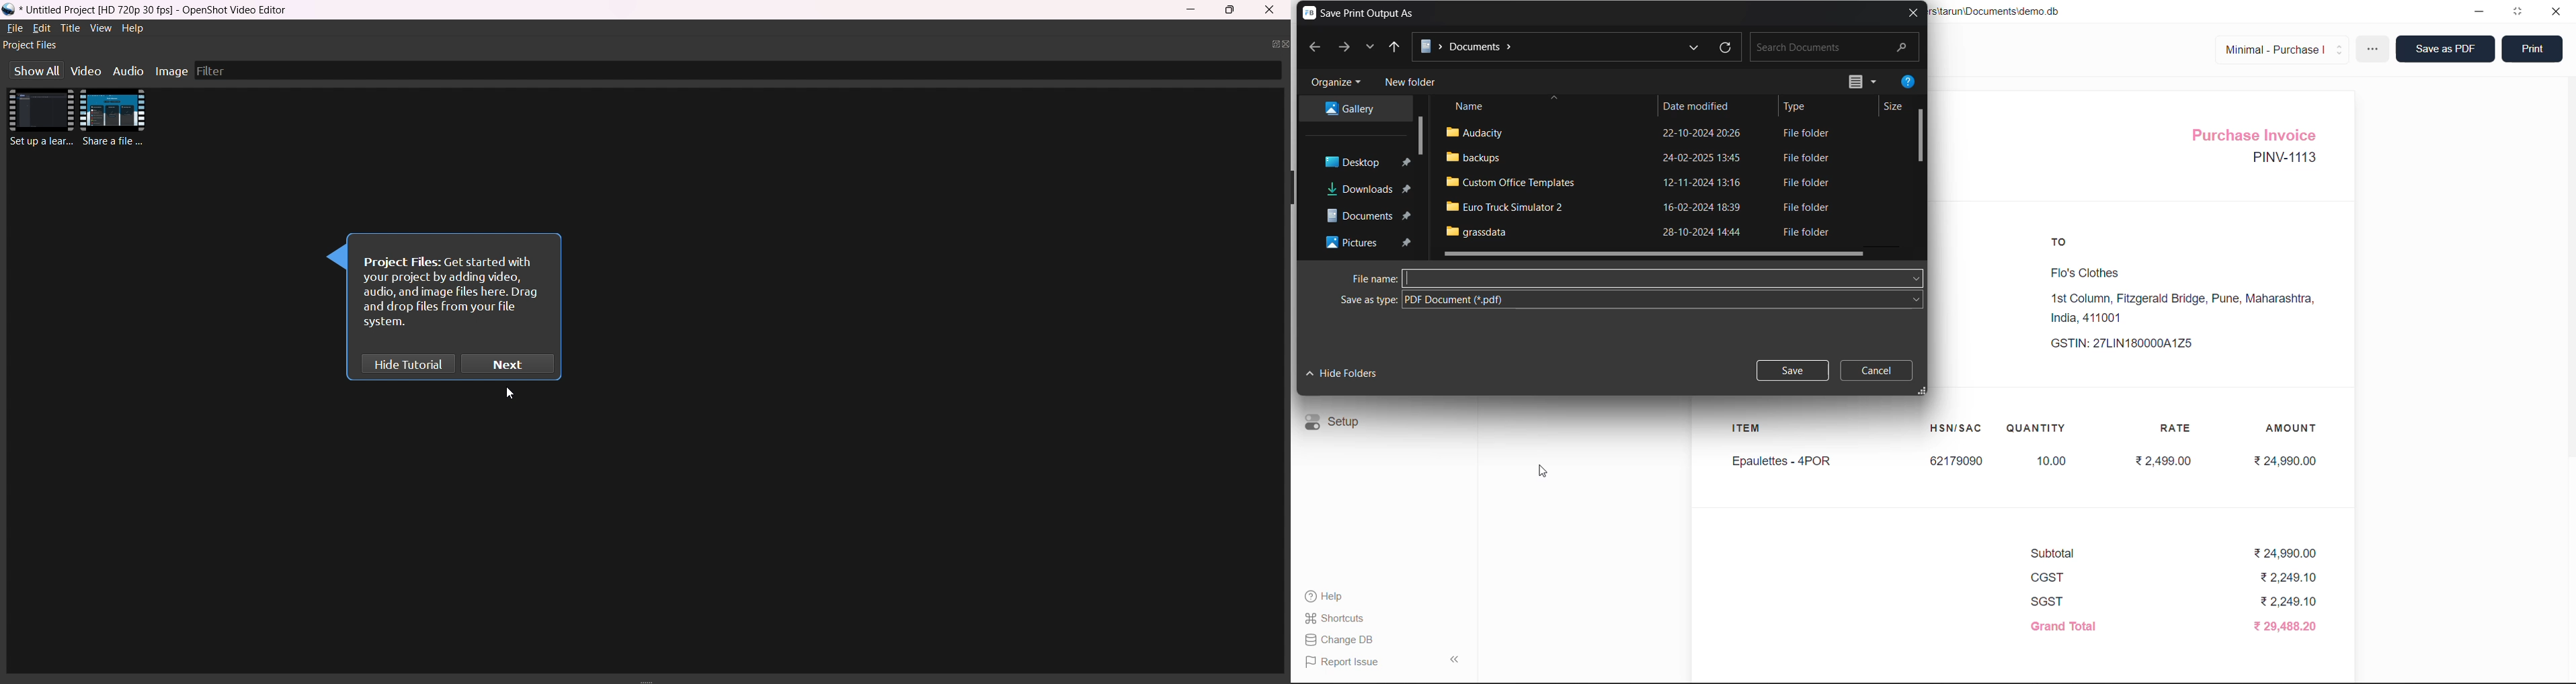 The height and width of the screenshot is (700, 2576). I want to click on help, so click(1909, 84).